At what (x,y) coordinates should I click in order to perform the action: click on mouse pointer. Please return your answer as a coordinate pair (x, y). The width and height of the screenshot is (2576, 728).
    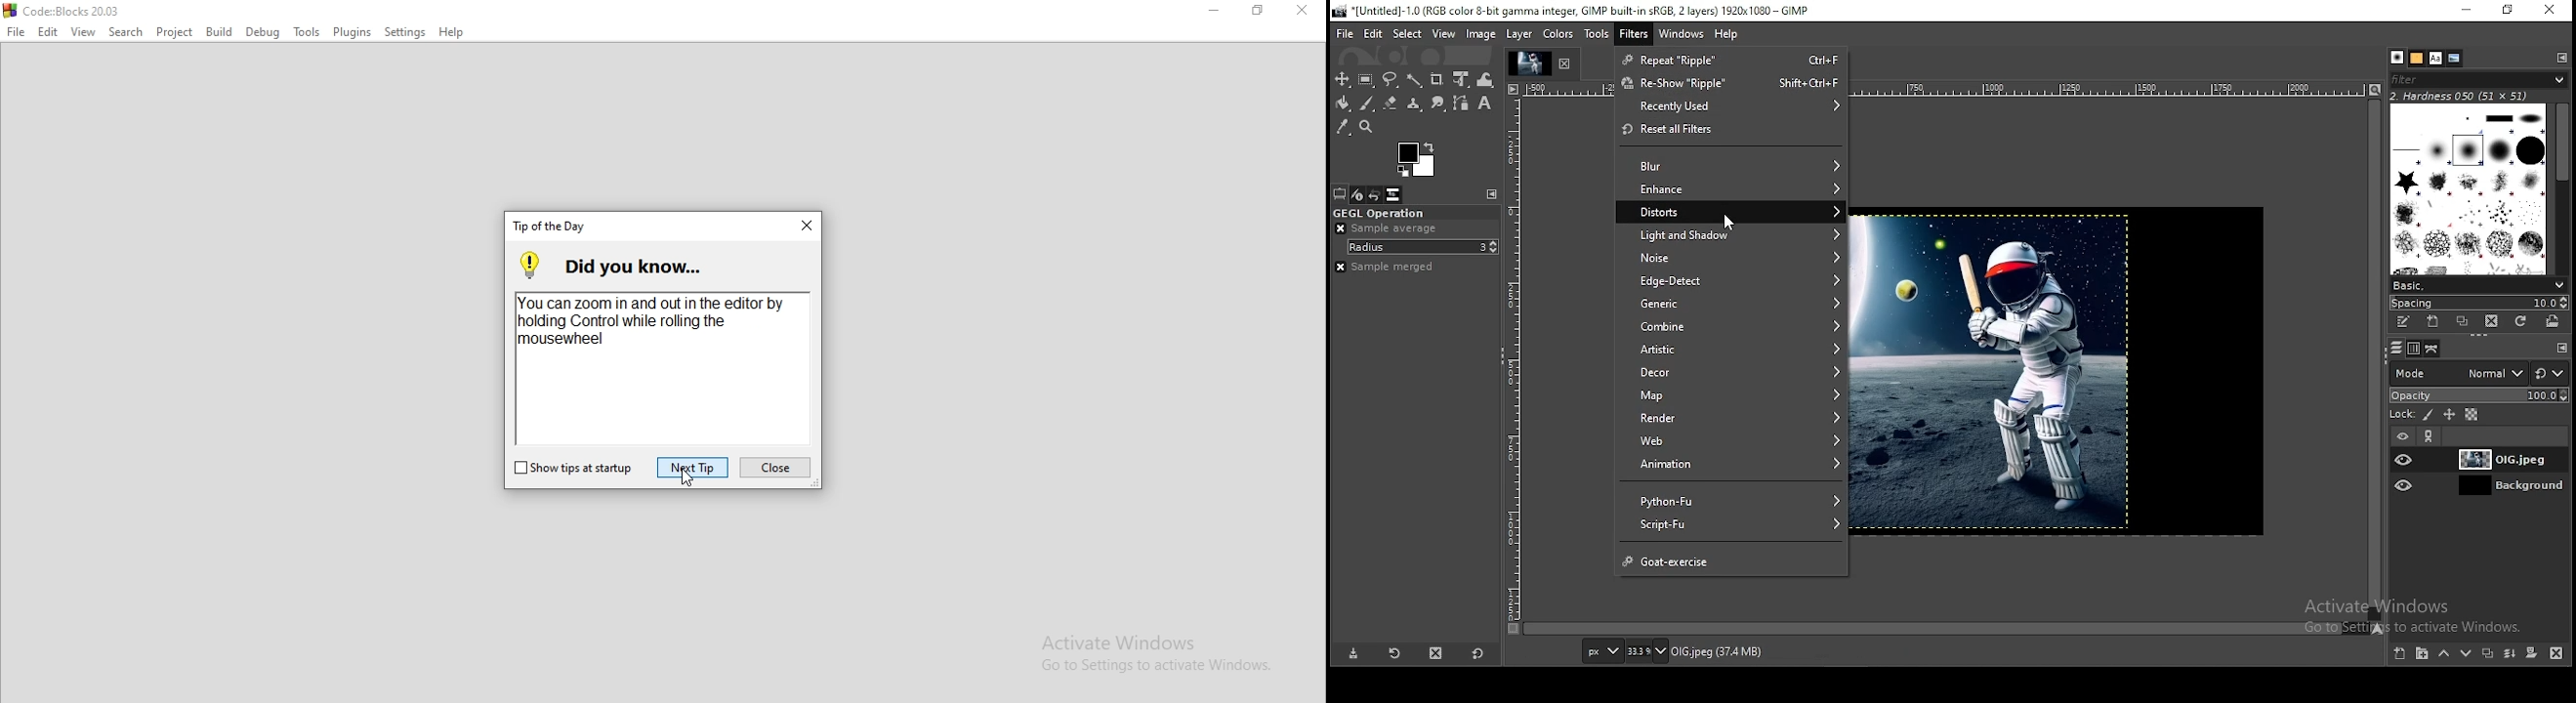
    Looking at the image, I should click on (1728, 222).